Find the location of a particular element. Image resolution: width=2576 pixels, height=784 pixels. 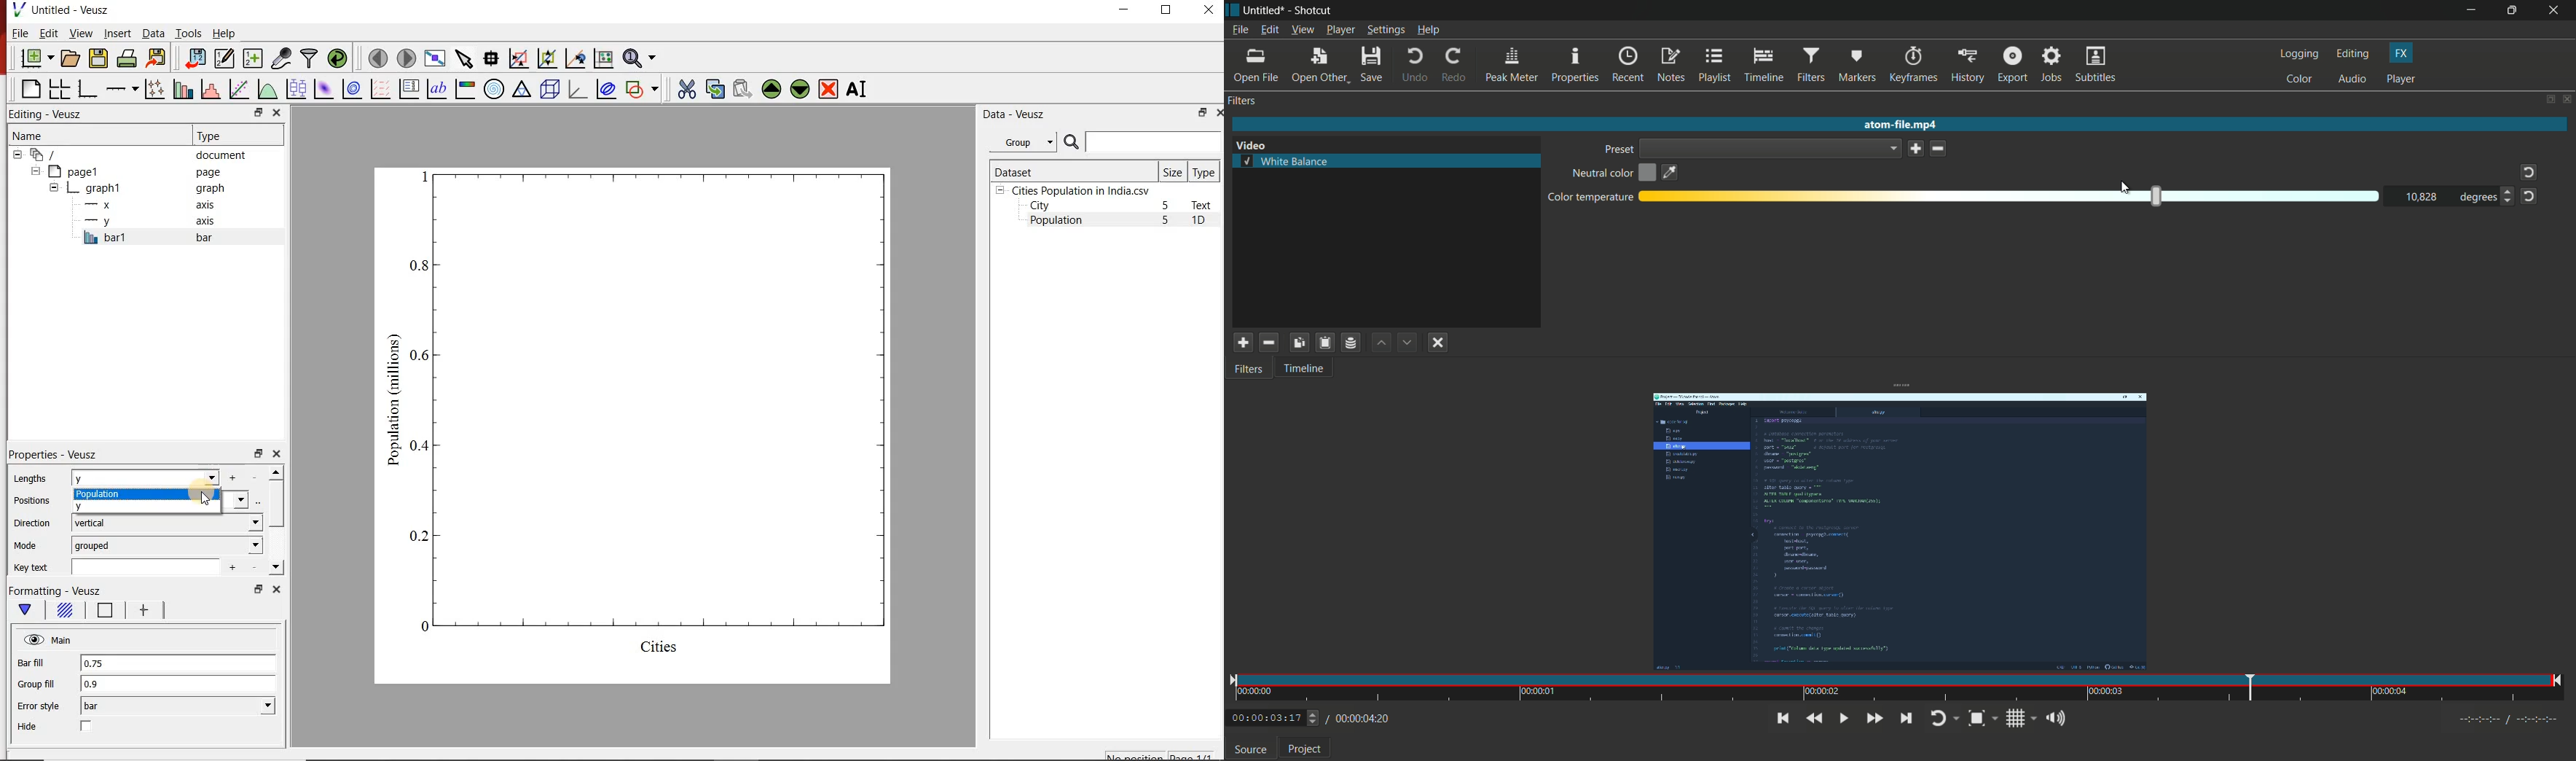

move filter down is located at coordinates (1408, 342).